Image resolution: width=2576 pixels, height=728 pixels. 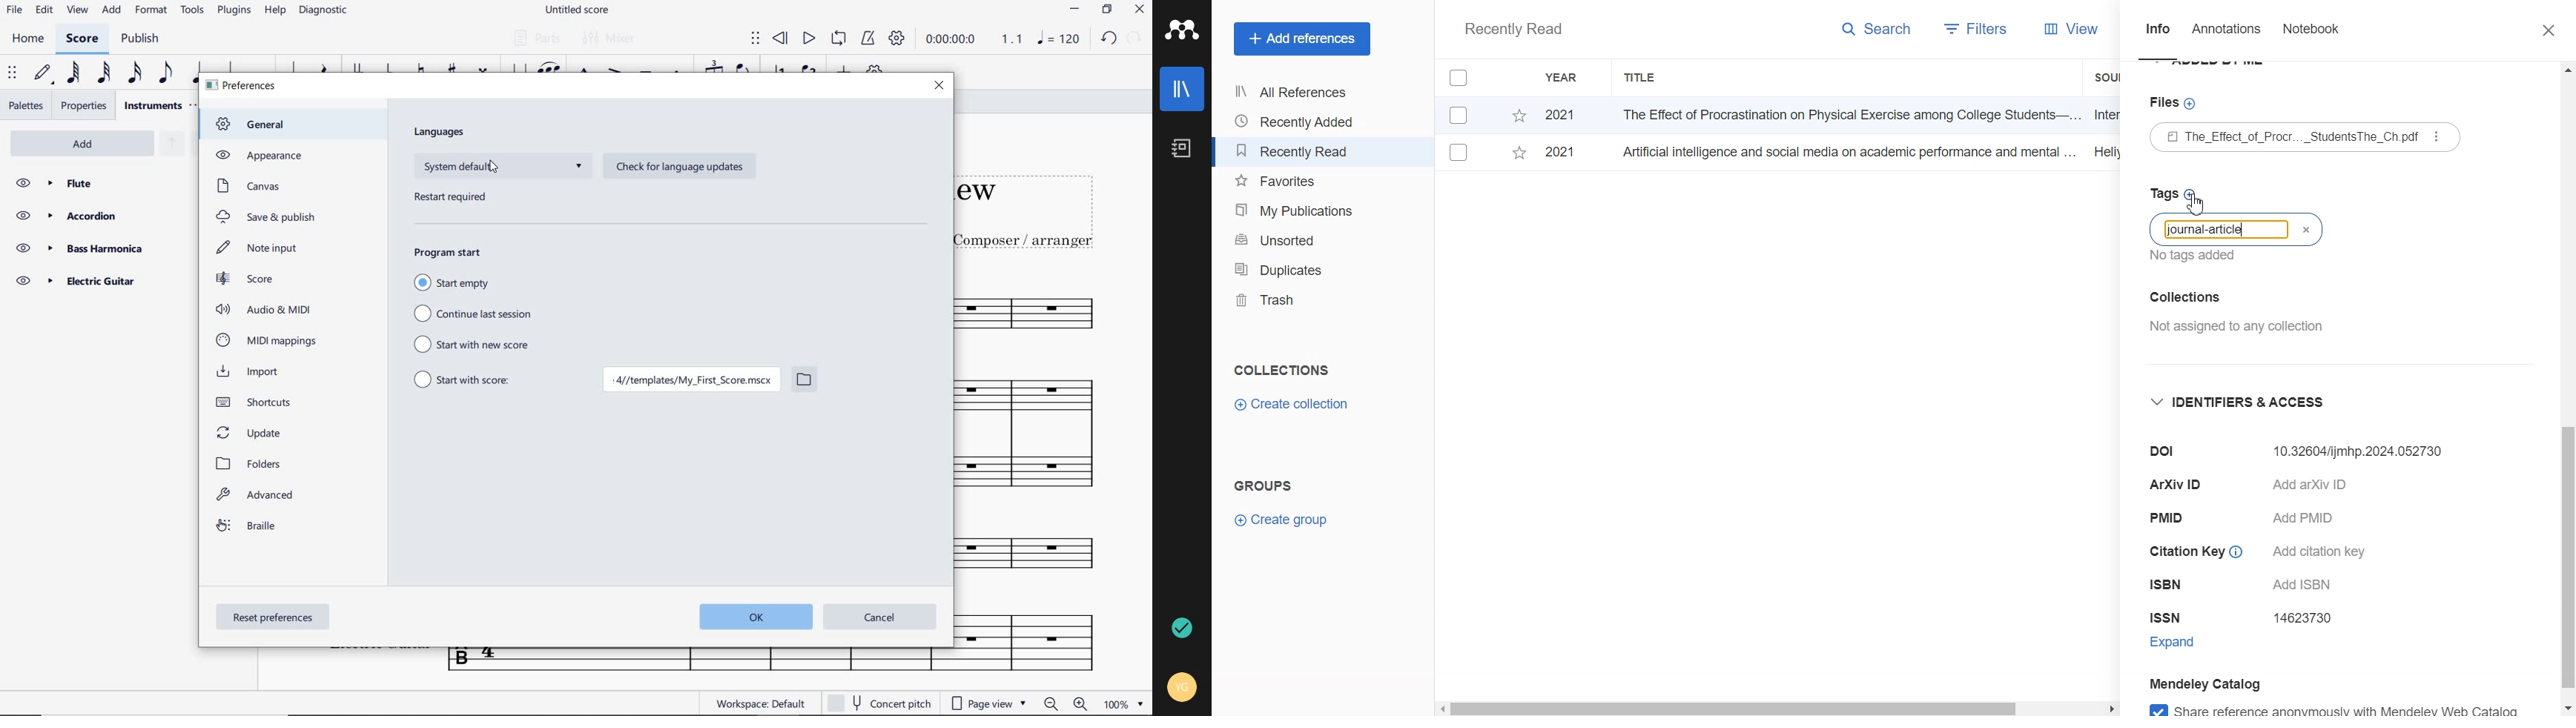 What do you see at coordinates (1035, 641) in the screenshot?
I see `Instrument: Electric guitar` at bounding box center [1035, 641].